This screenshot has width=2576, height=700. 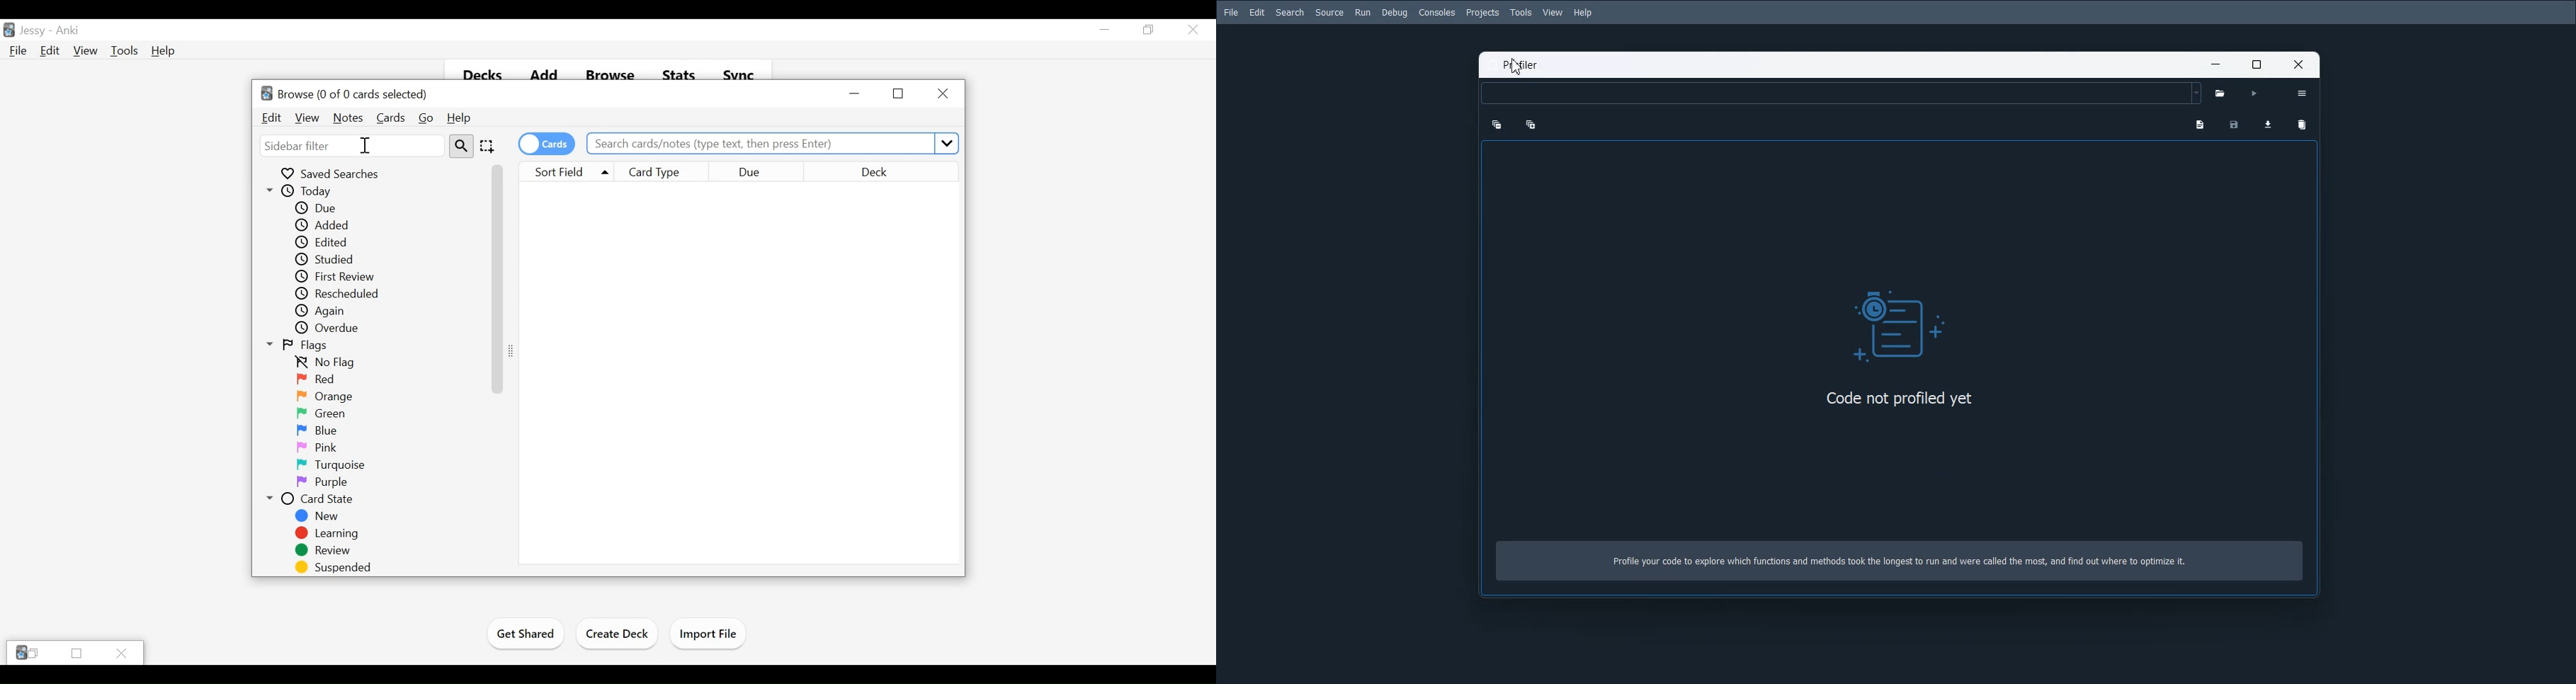 What do you see at coordinates (317, 208) in the screenshot?
I see `Due` at bounding box center [317, 208].